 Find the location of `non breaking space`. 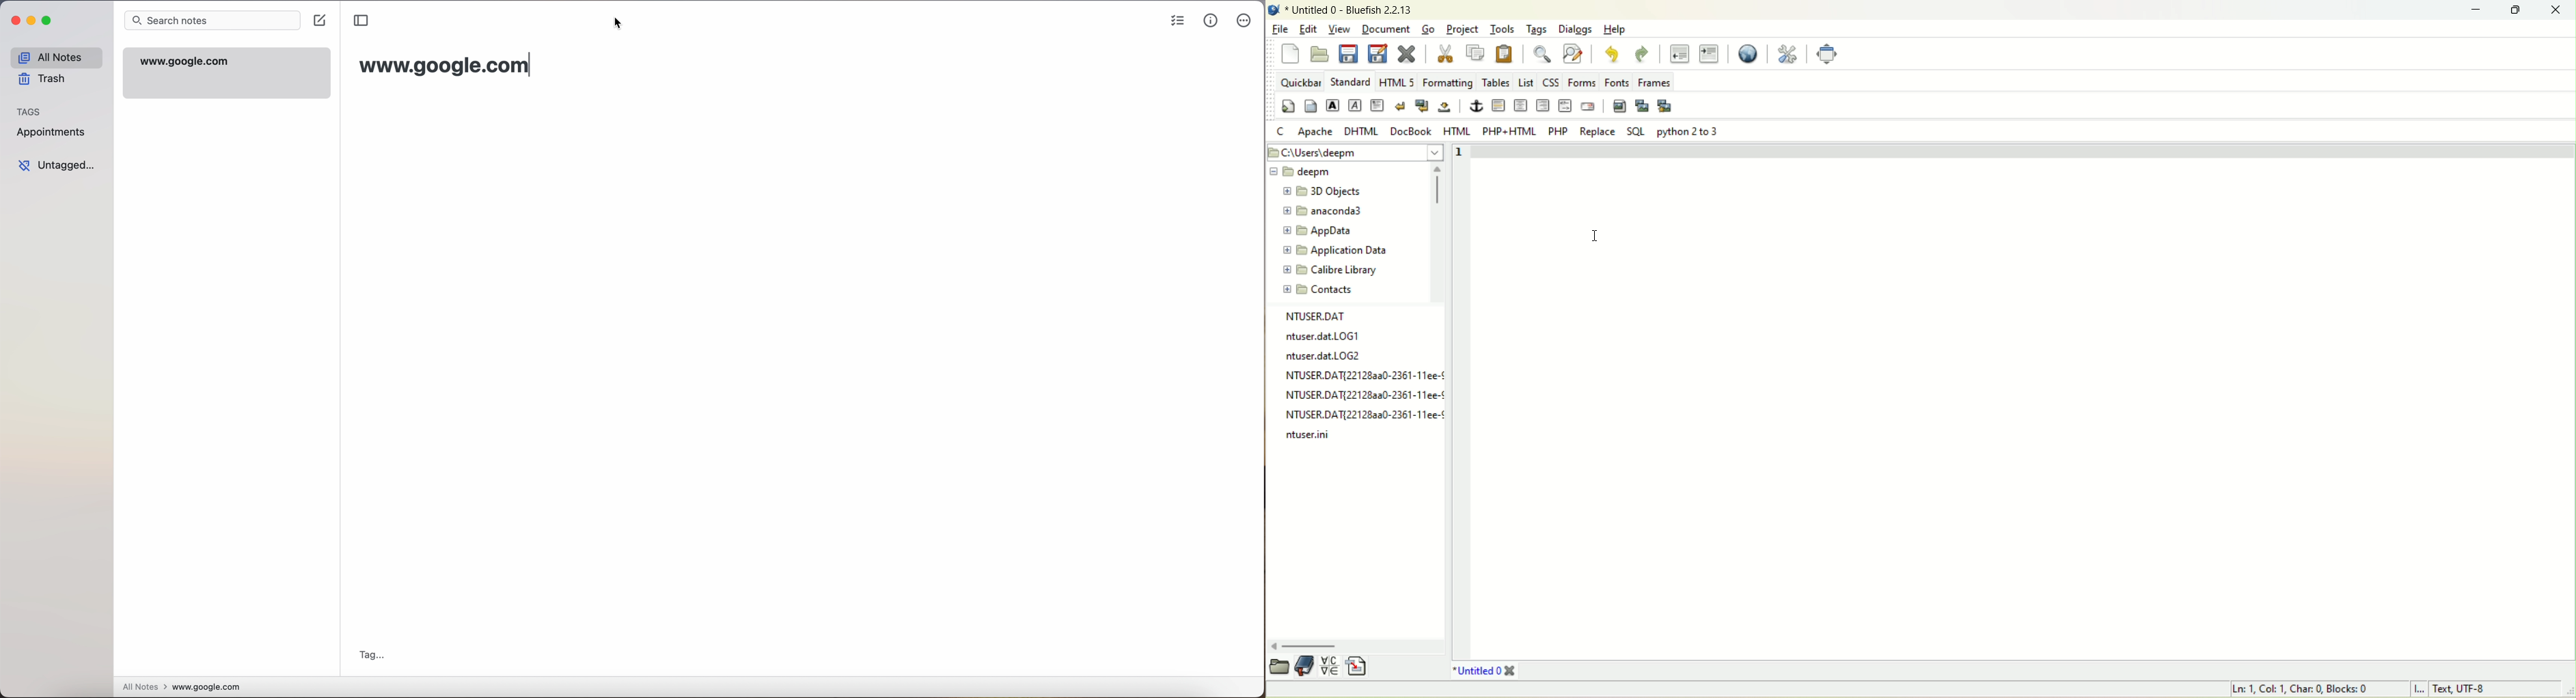

non breaking space is located at coordinates (1444, 105).